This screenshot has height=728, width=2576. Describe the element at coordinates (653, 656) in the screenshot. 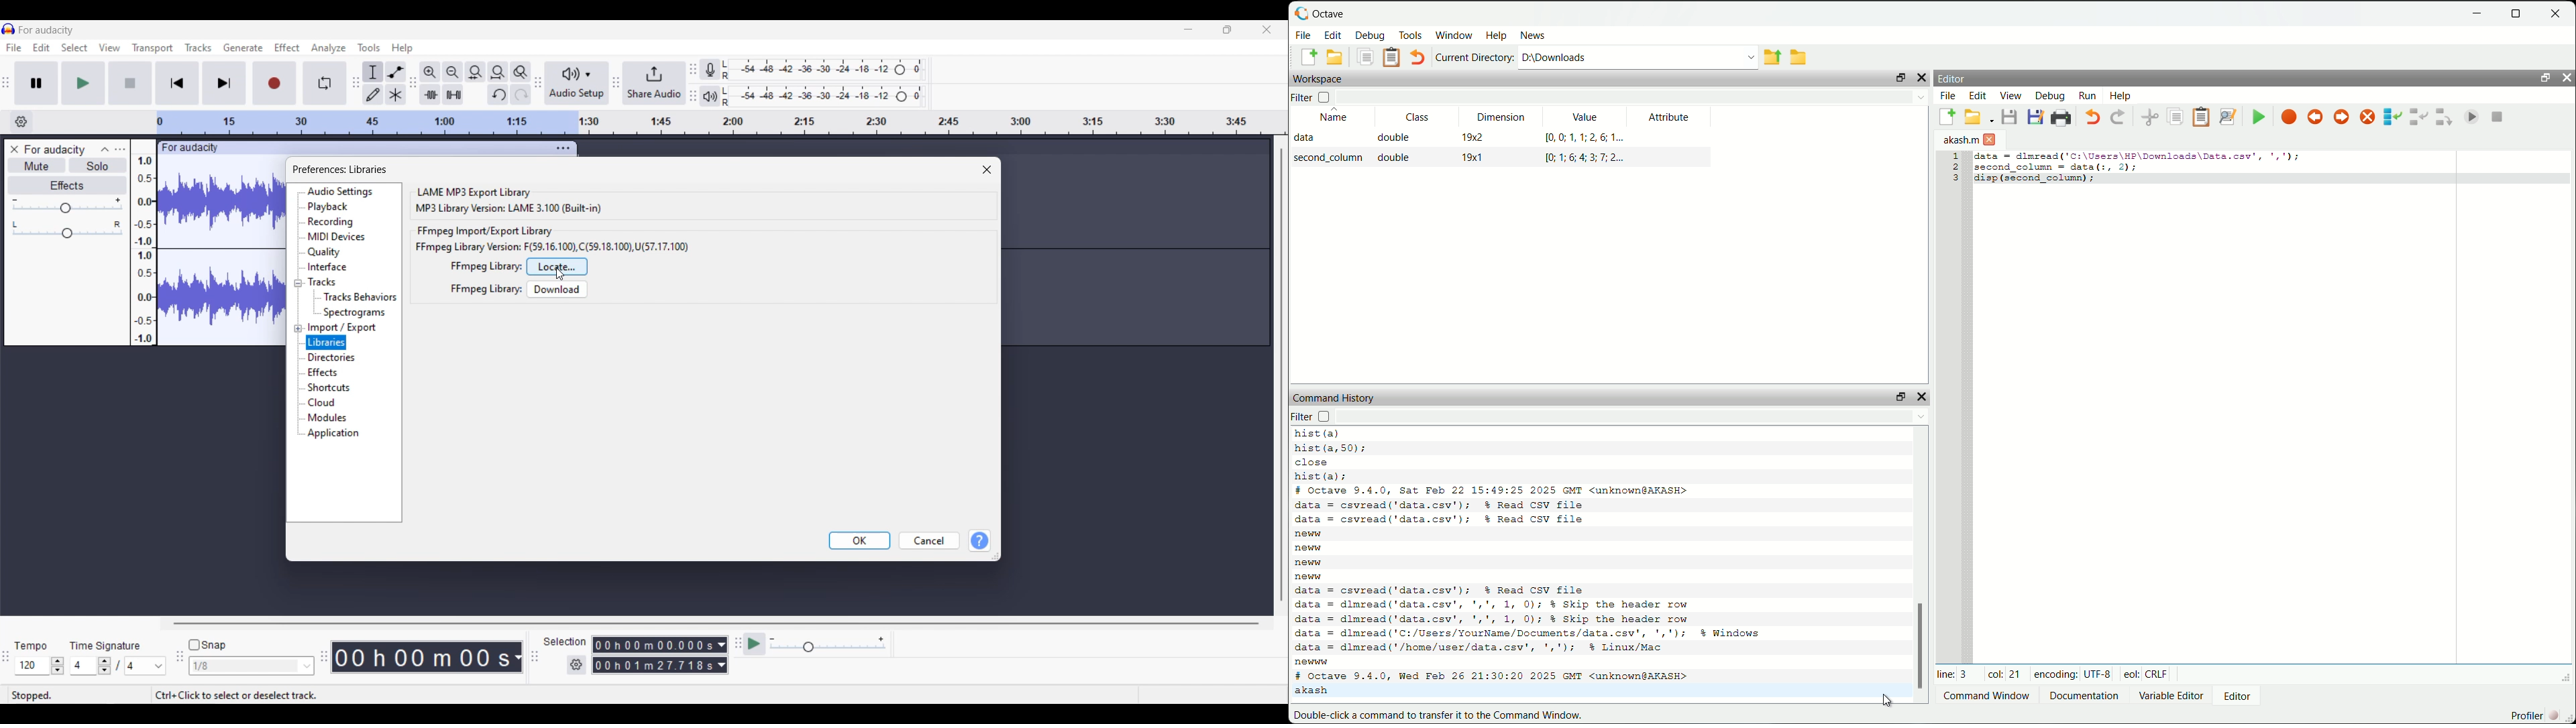

I see `Selection duration` at that location.